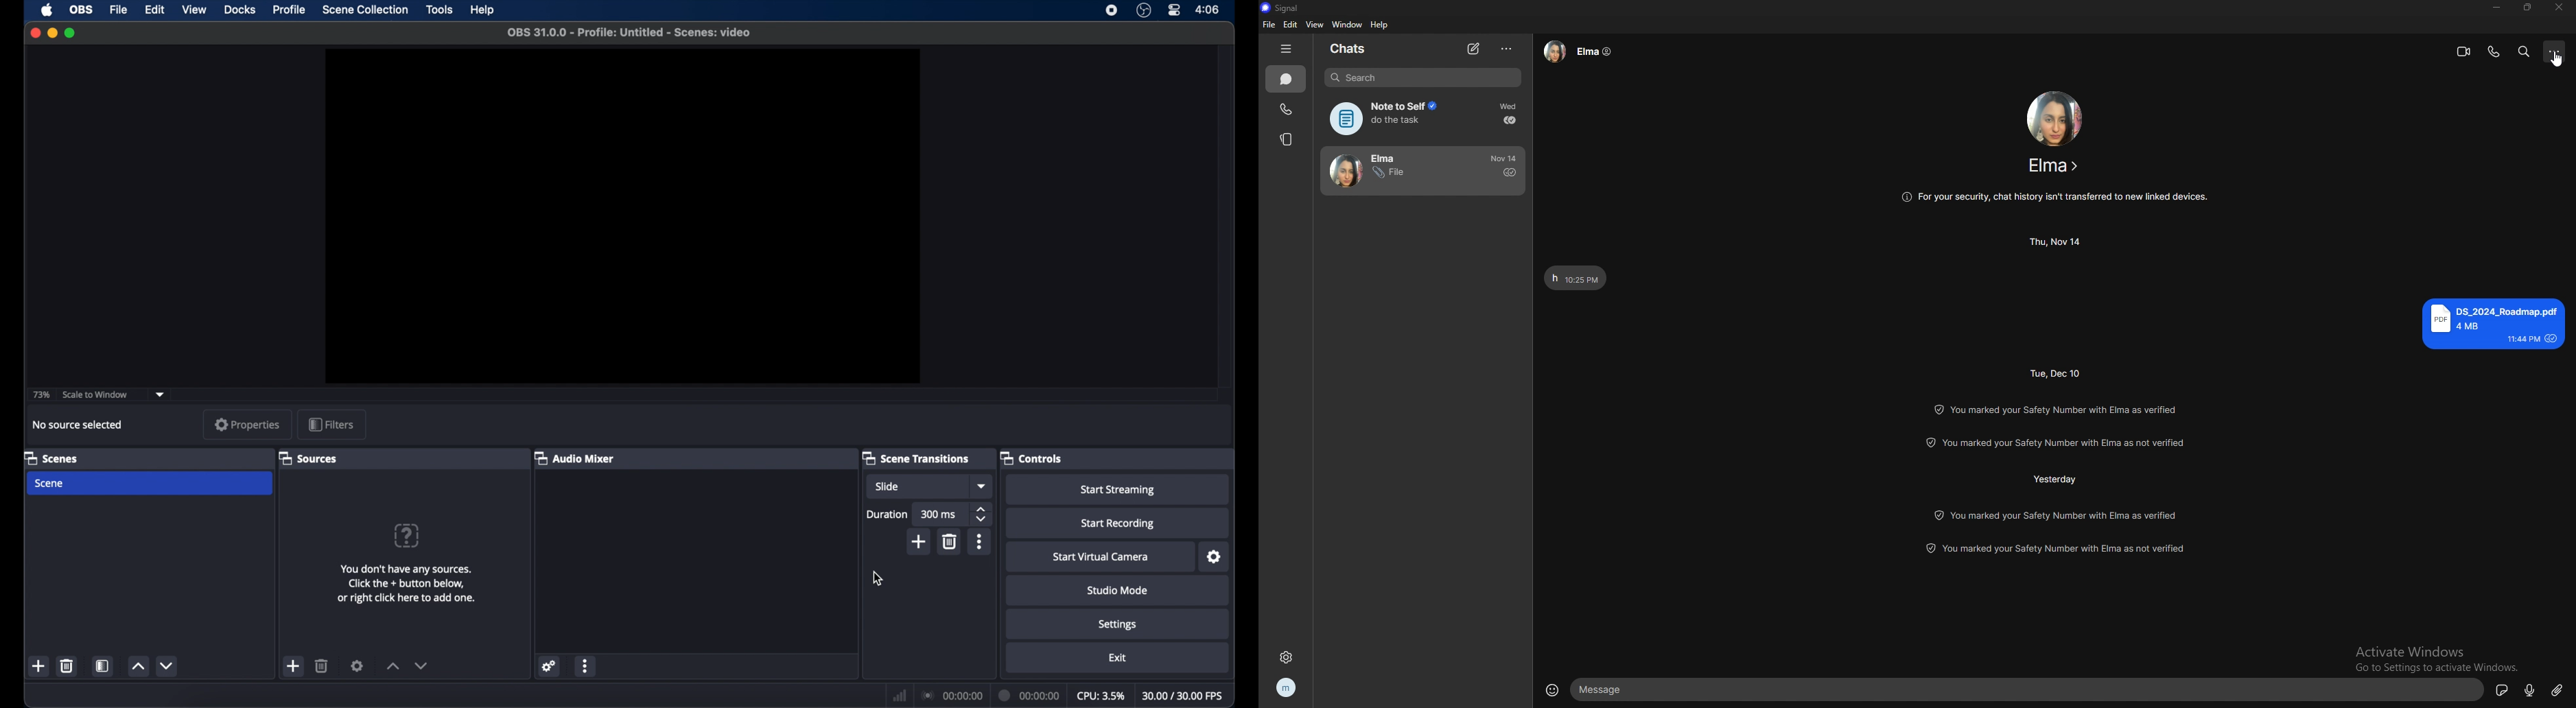 The image size is (2576, 728). What do you see at coordinates (980, 541) in the screenshot?
I see `moreoptions` at bounding box center [980, 541].